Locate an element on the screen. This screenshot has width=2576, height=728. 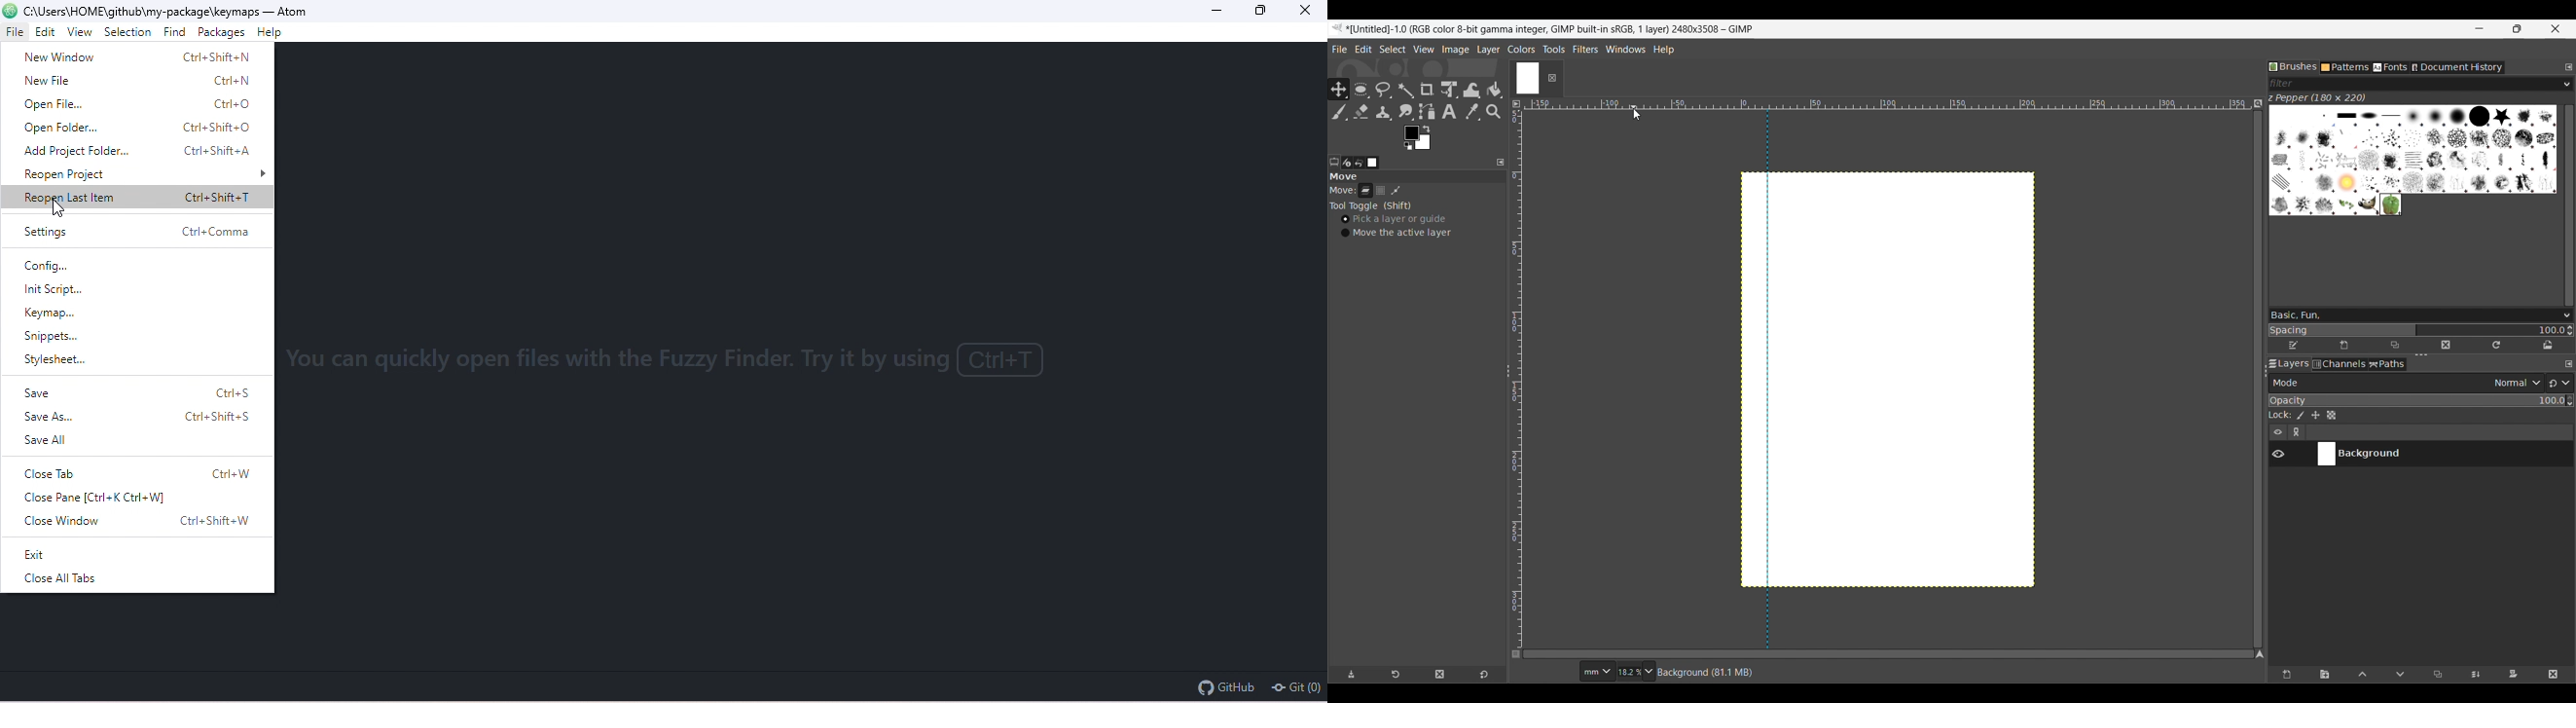
atom logo is located at coordinates (9, 12).